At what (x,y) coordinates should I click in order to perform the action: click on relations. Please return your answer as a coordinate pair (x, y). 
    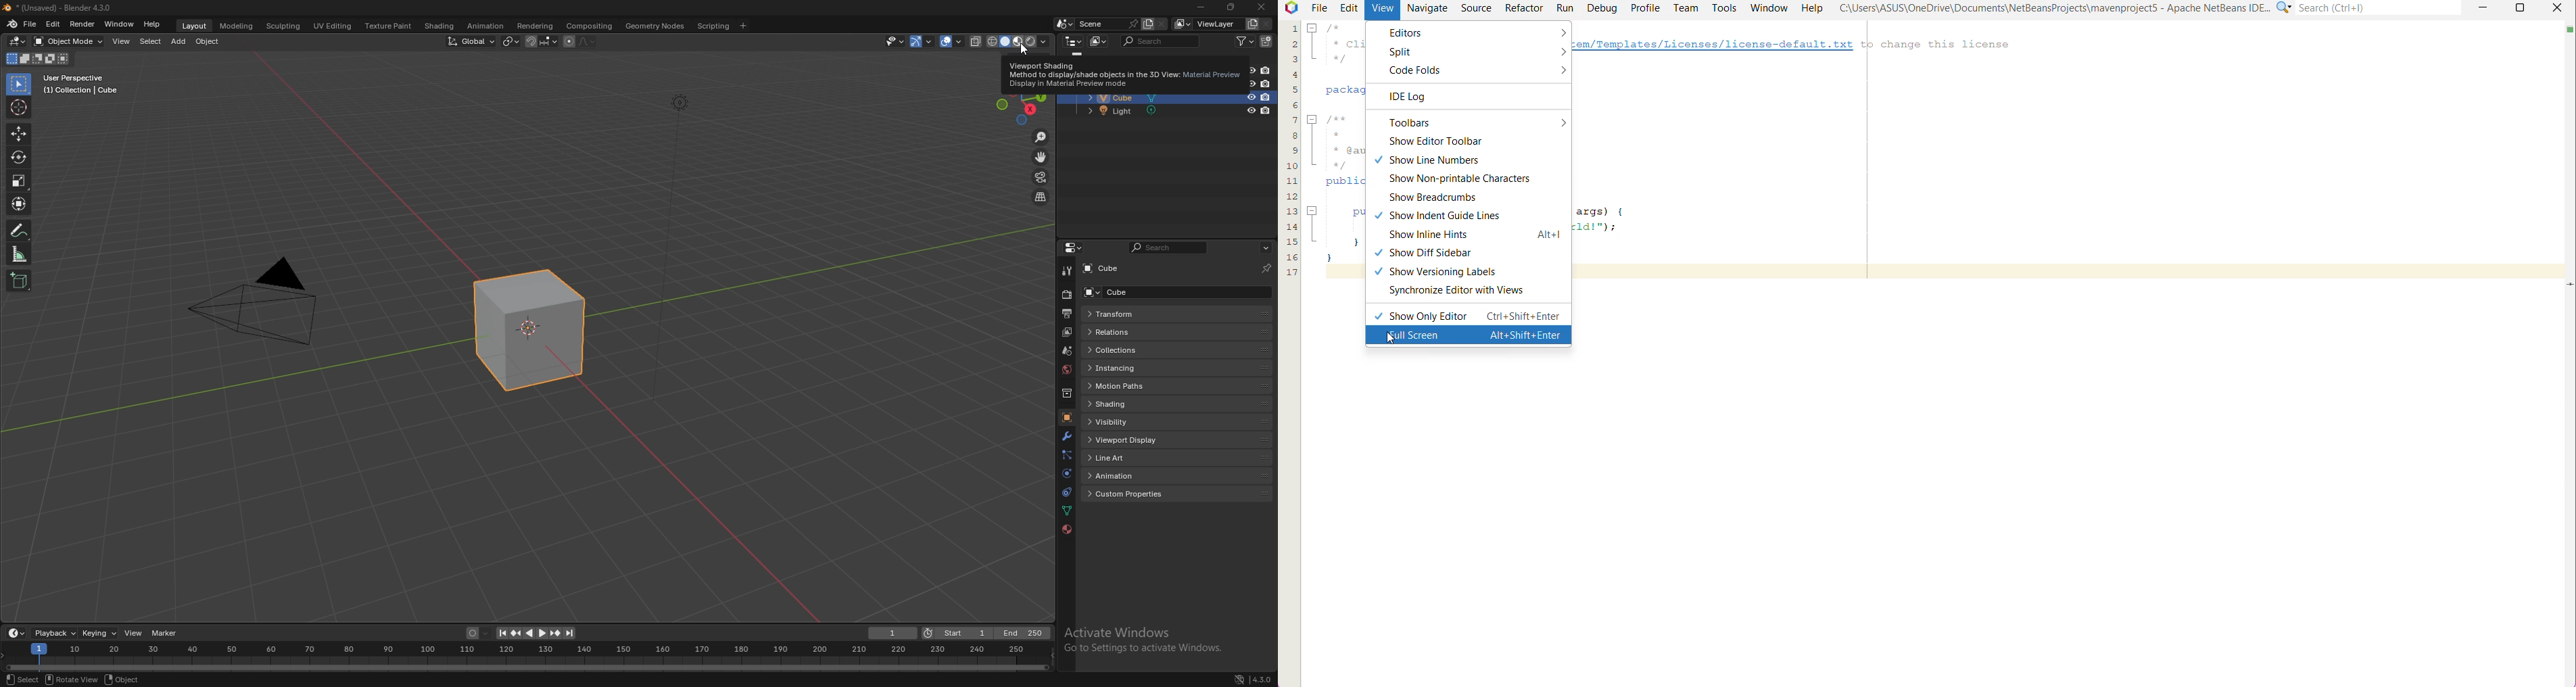
    Looking at the image, I should click on (1153, 332).